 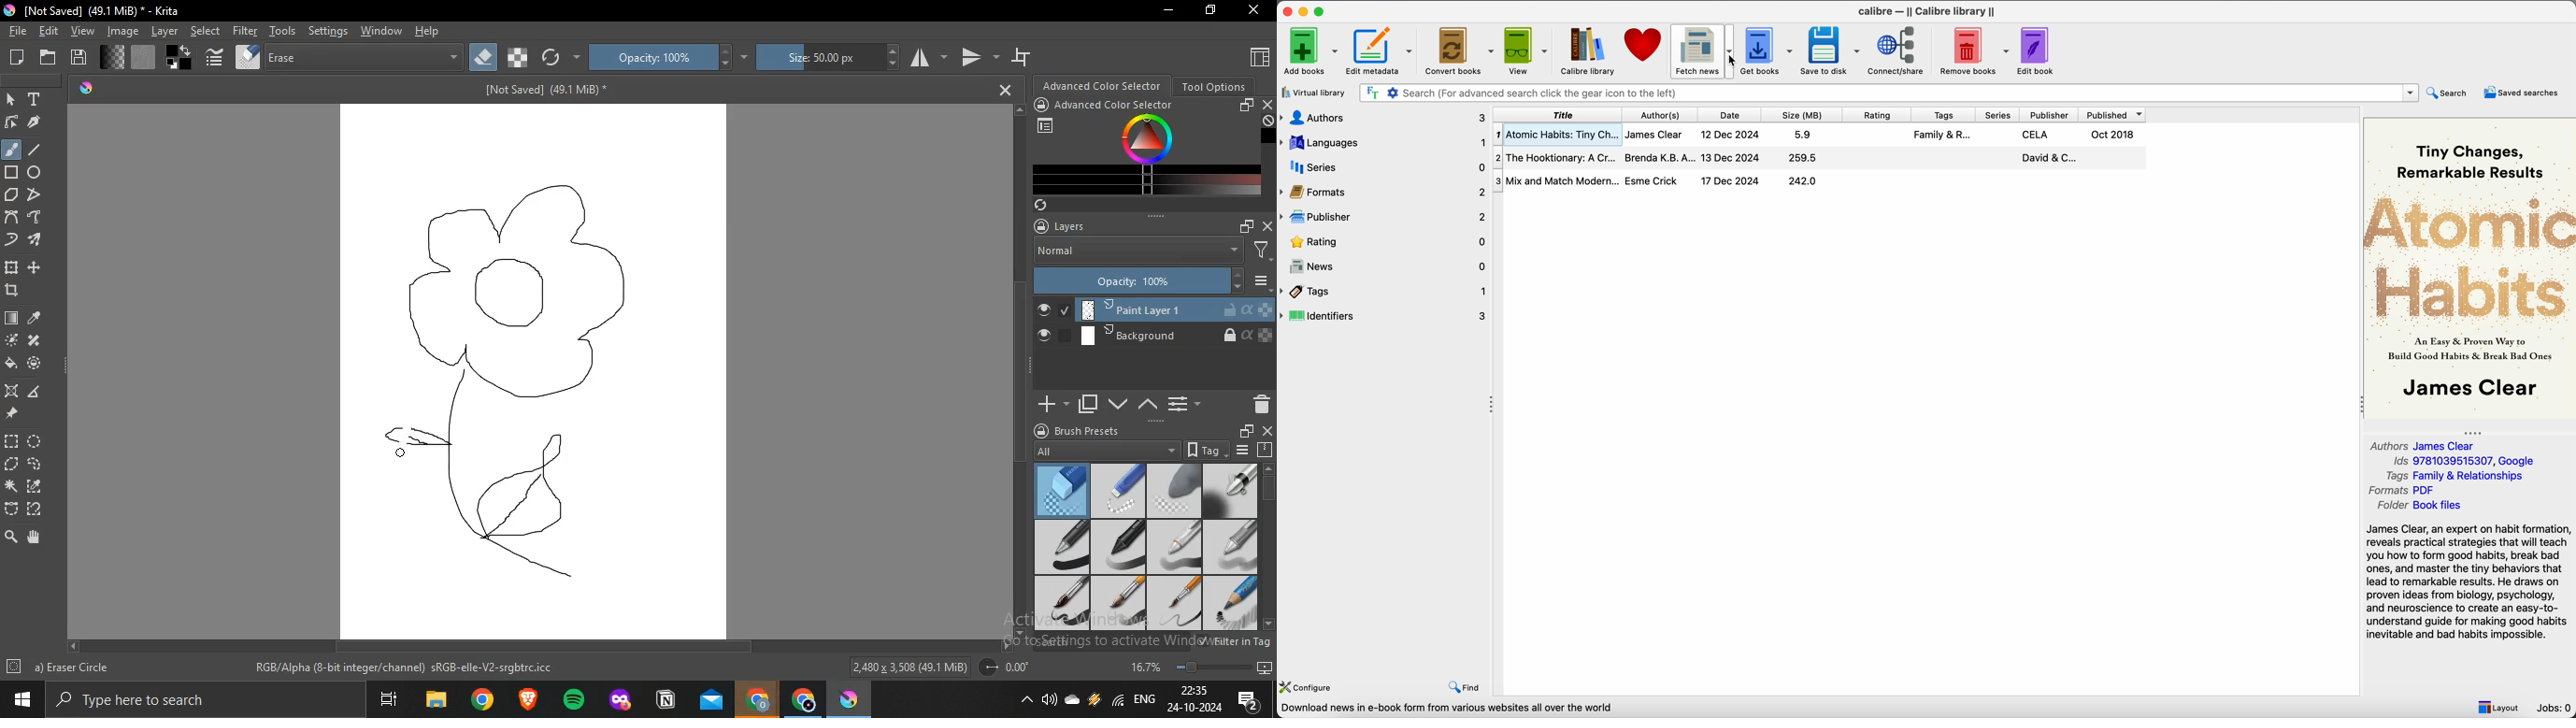 I want to click on Oct 2018, so click(x=2114, y=135).